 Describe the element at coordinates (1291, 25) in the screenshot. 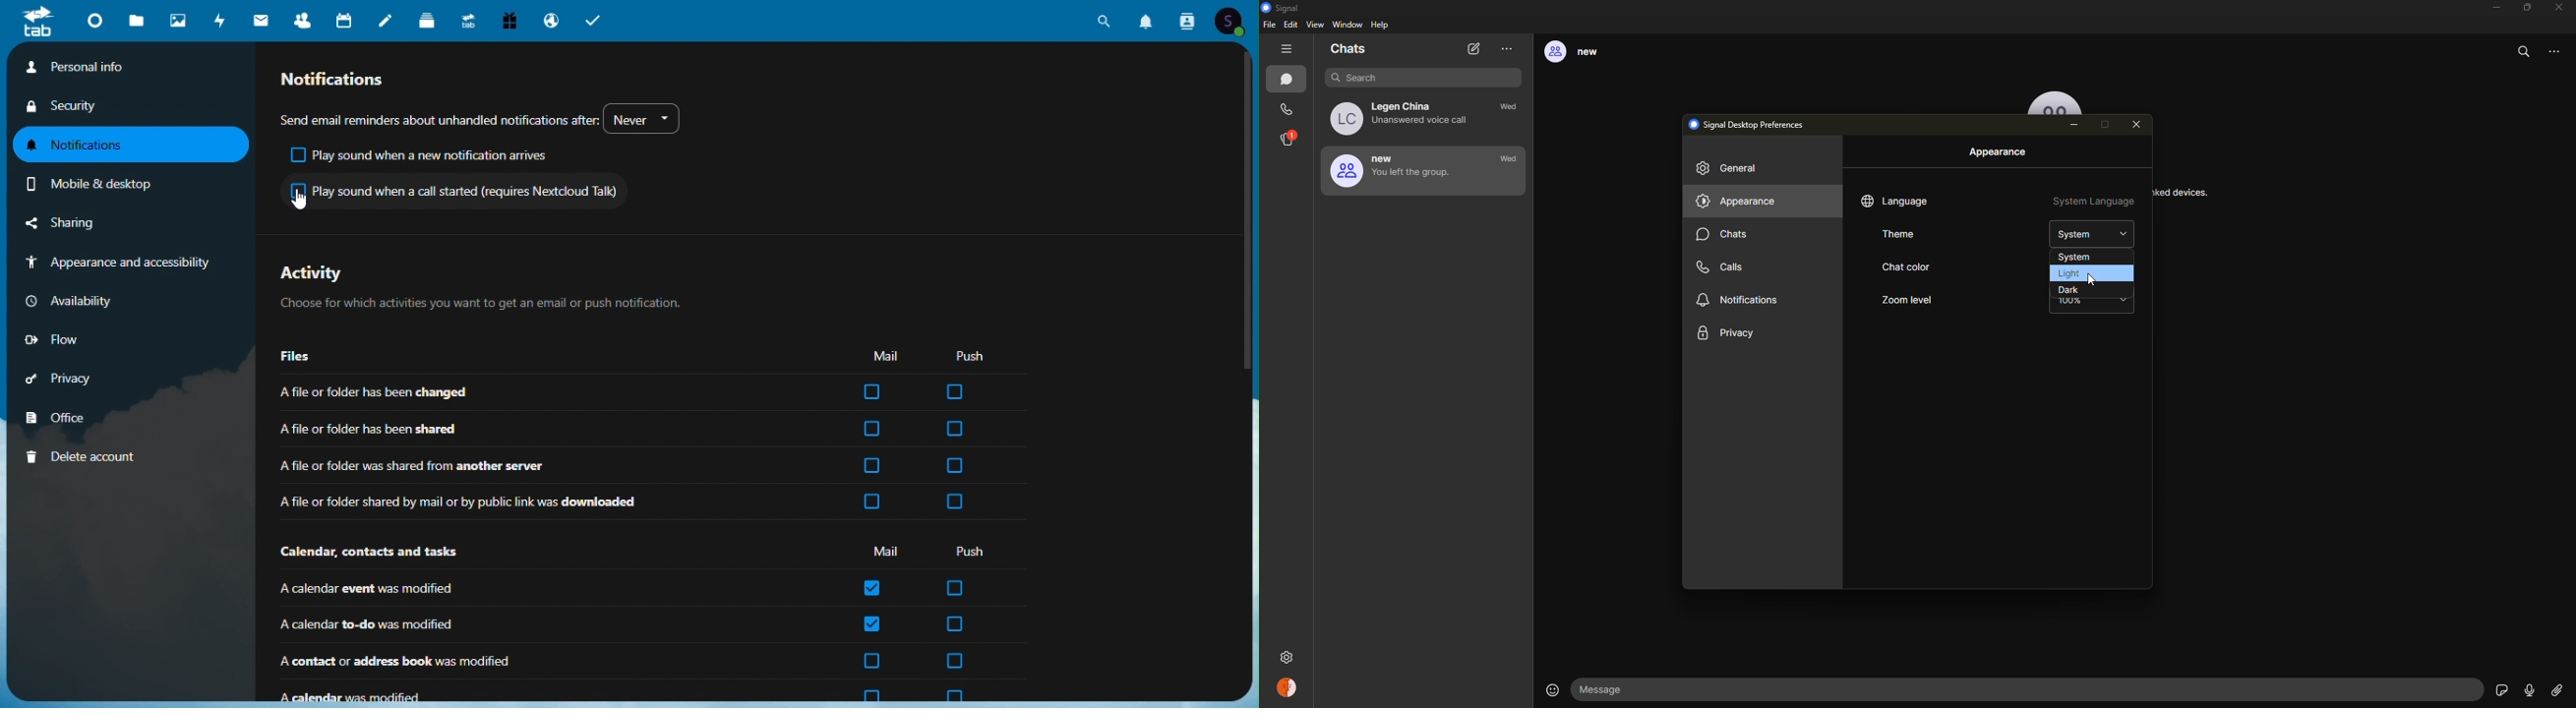

I see `edit` at that location.